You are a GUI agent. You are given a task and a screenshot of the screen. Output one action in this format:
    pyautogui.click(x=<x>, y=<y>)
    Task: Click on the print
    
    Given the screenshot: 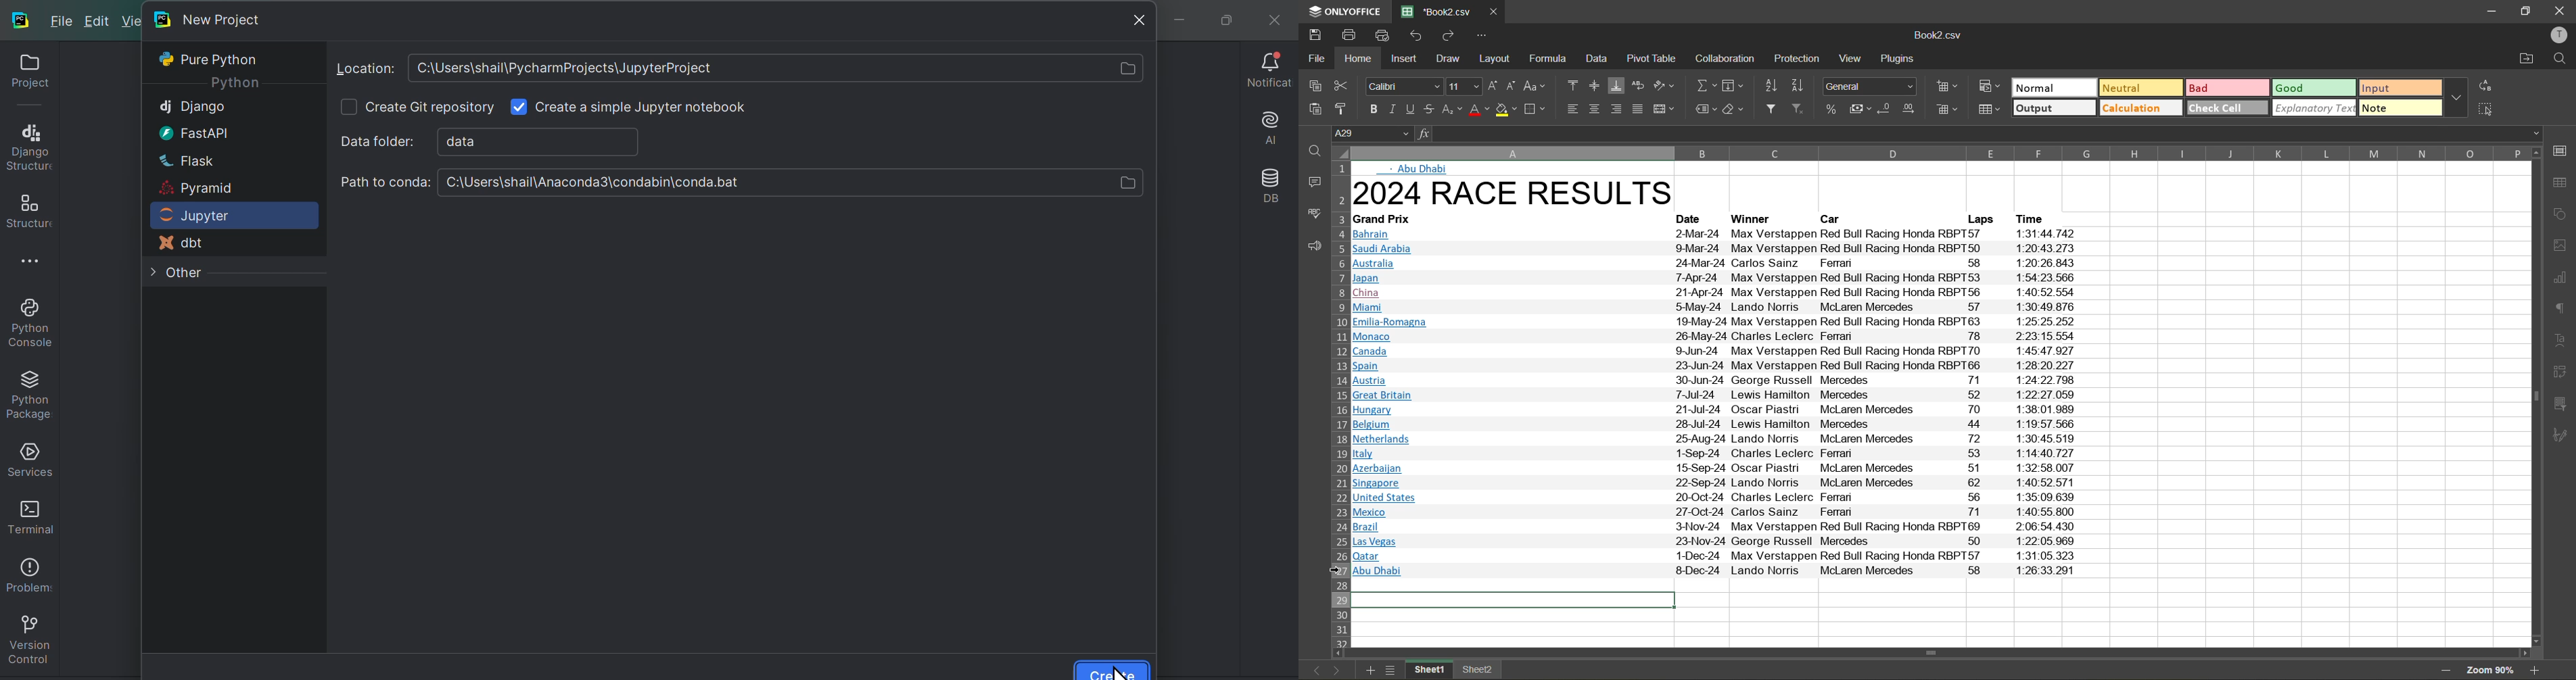 What is the action you would take?
    pyautogui.click(x=1348, y=34)
    